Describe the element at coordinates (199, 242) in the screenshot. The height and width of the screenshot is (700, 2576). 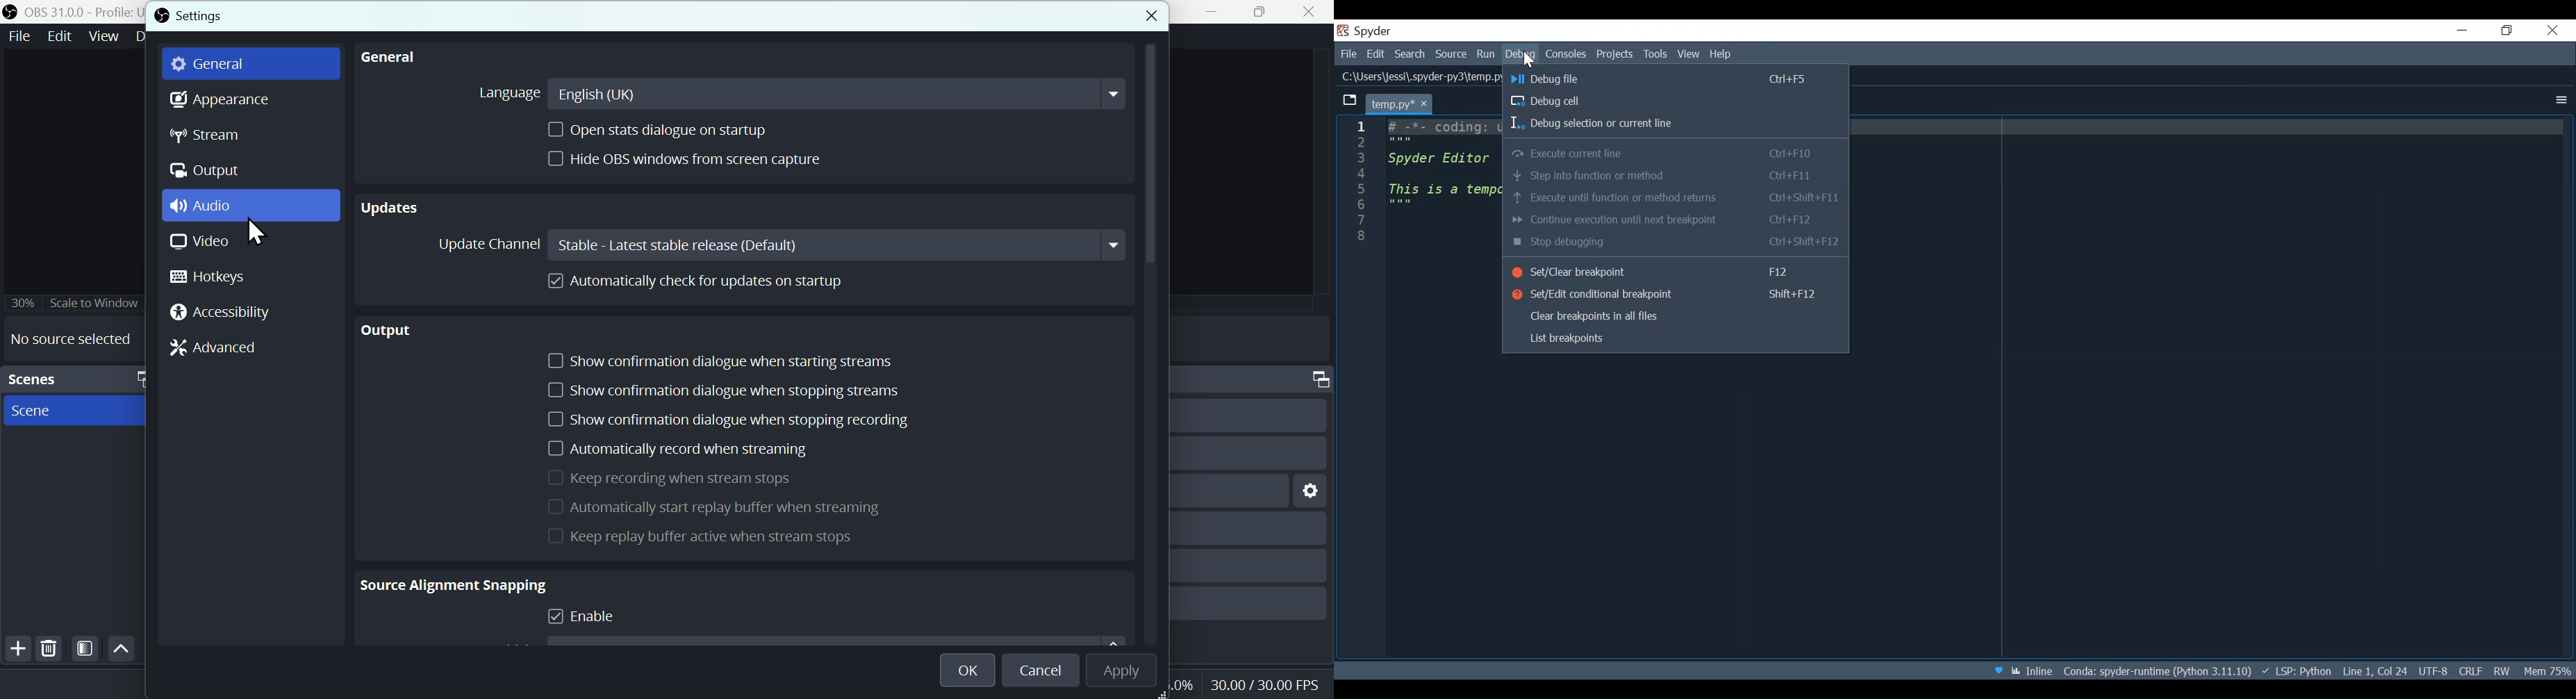
I see `Video` at that location.